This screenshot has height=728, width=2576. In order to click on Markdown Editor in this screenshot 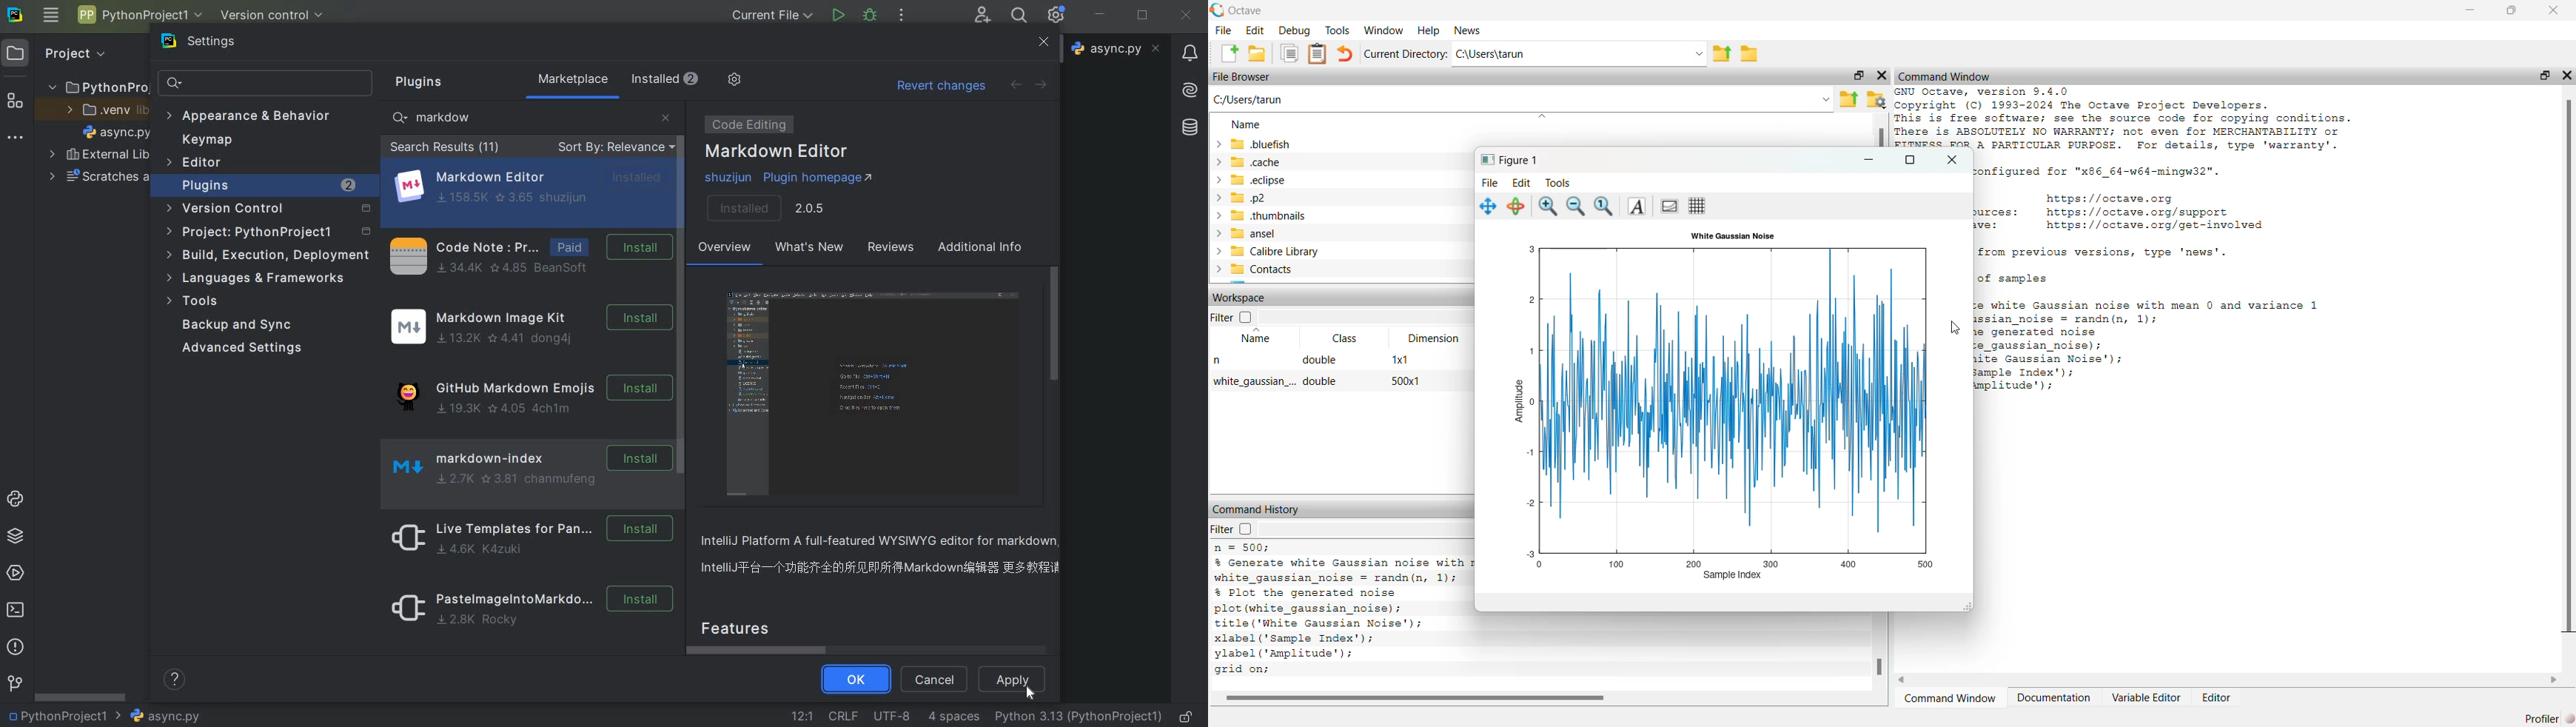, I will do `click(778, 153)`.